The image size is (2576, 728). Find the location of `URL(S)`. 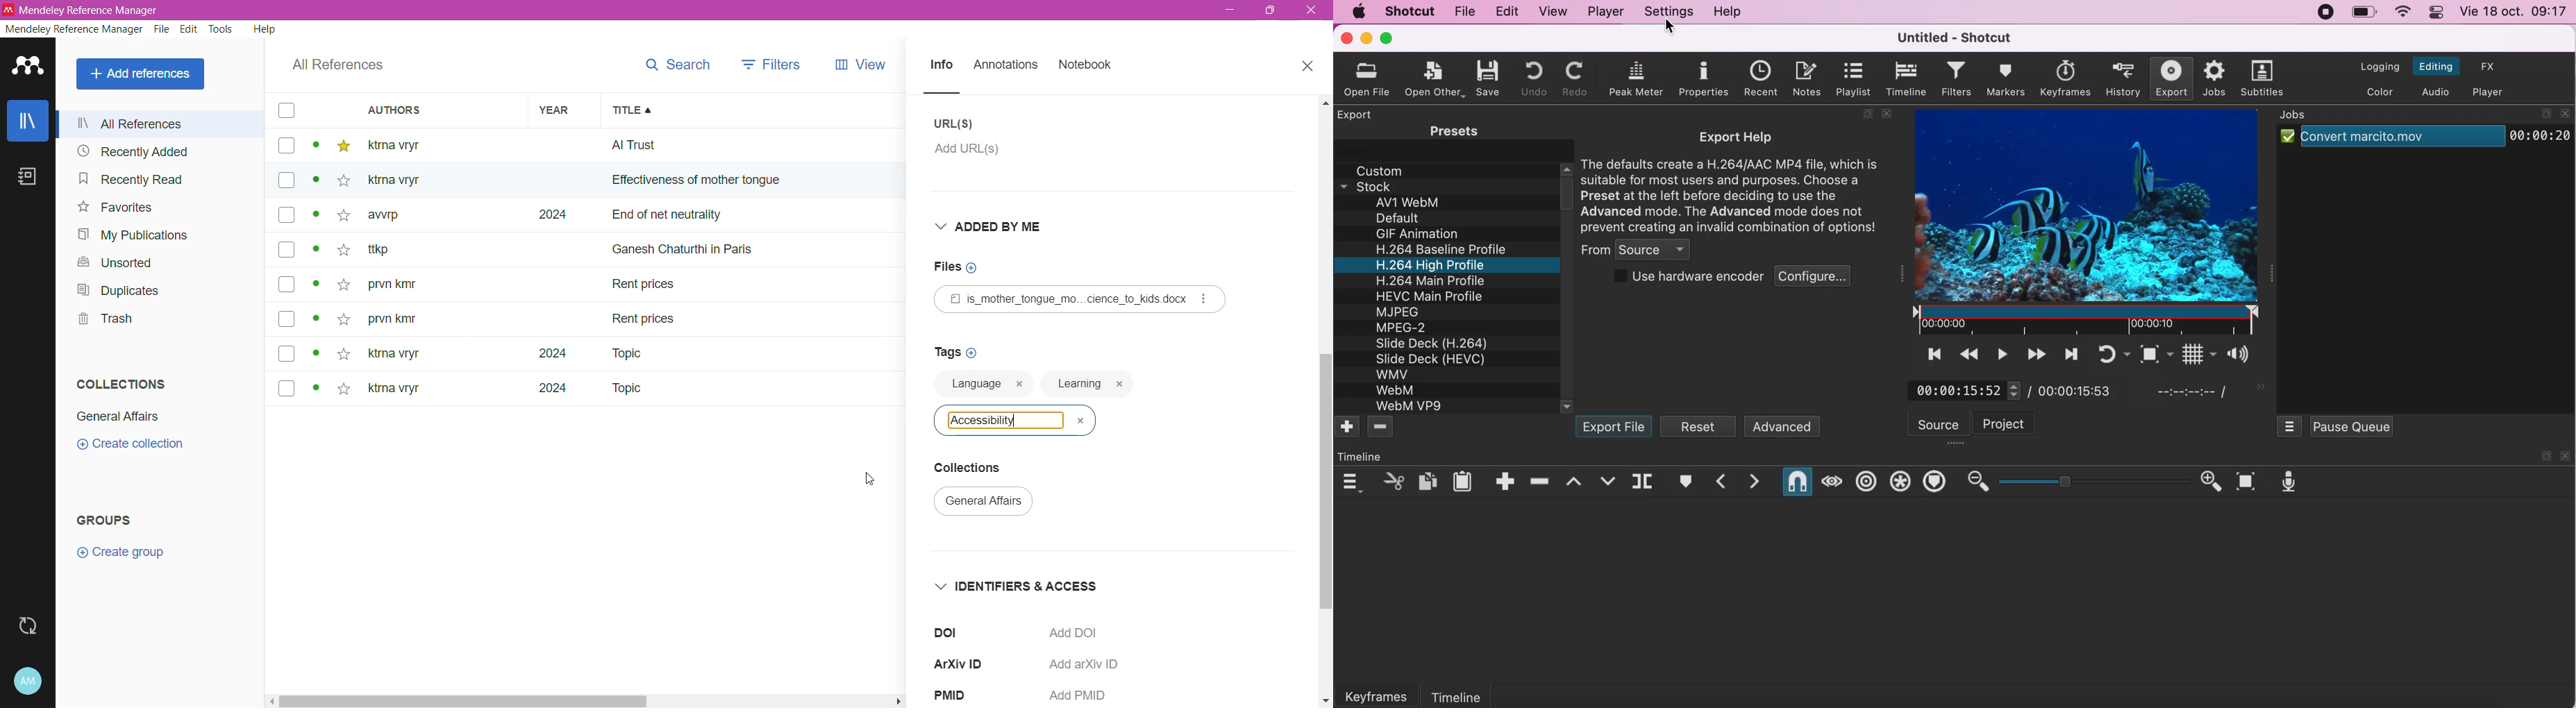

URL(S) is located at coordinates (956, 124).